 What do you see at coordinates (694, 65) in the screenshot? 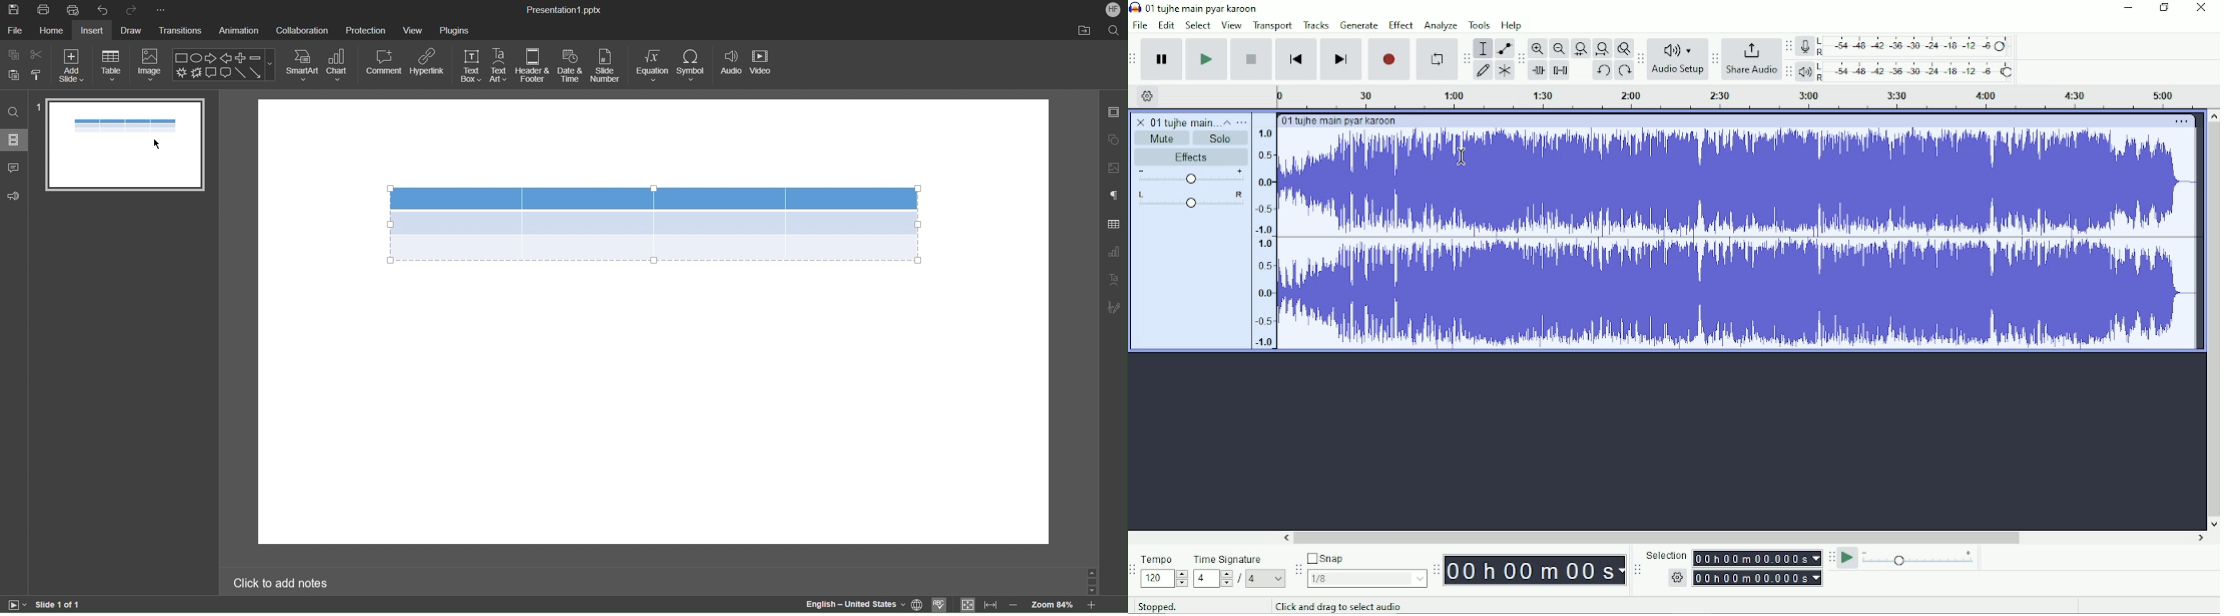
I see `Symbol` at bounding box center [694, 65].